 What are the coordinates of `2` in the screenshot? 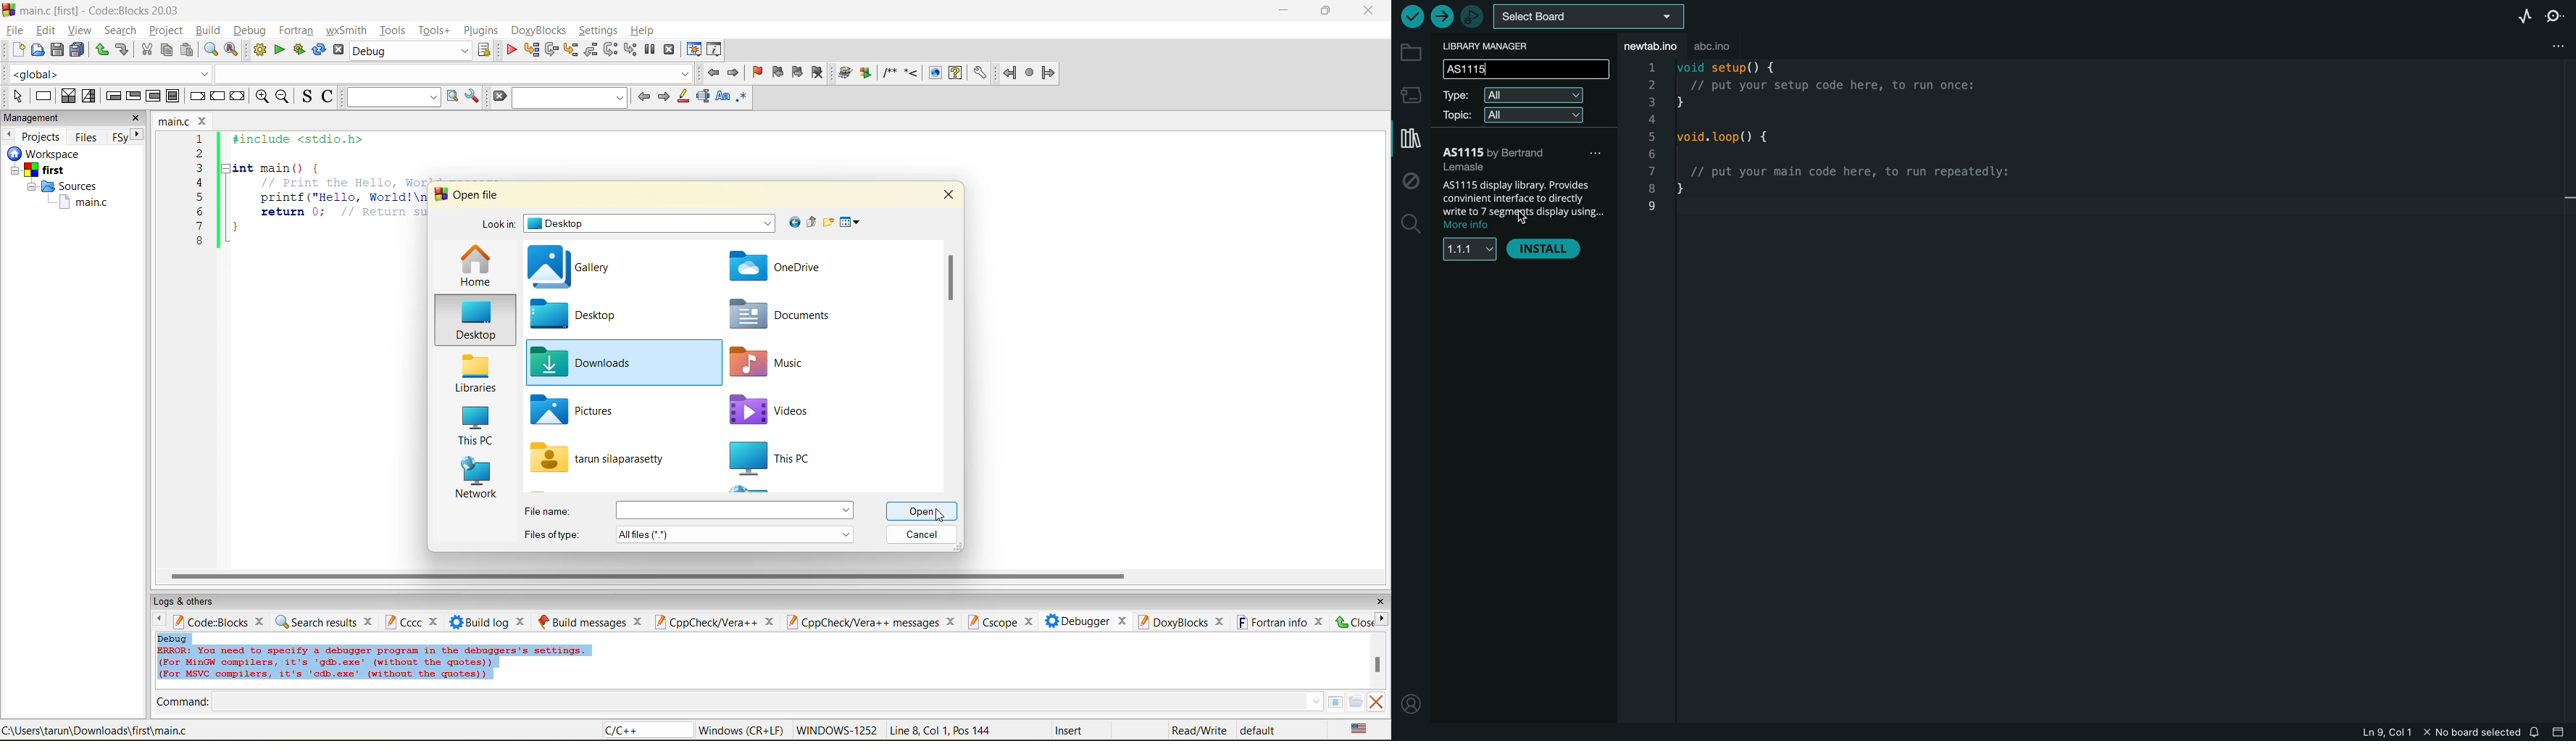 It's located at (200, 154).